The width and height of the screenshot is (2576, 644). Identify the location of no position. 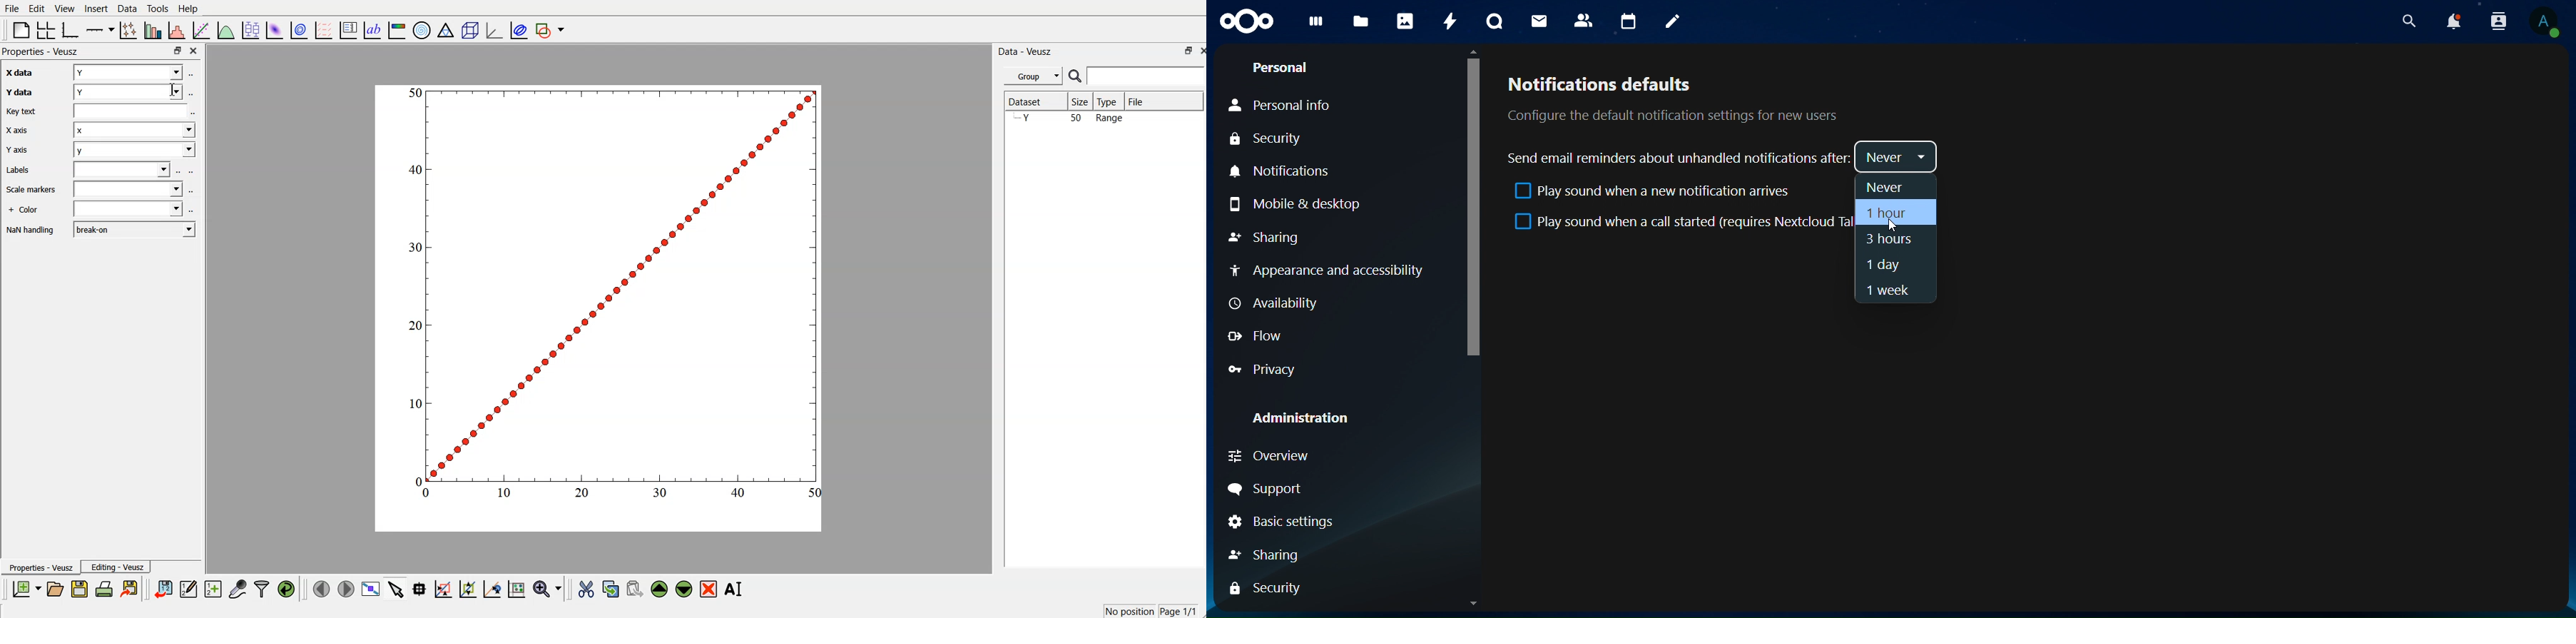
(1128, 610).